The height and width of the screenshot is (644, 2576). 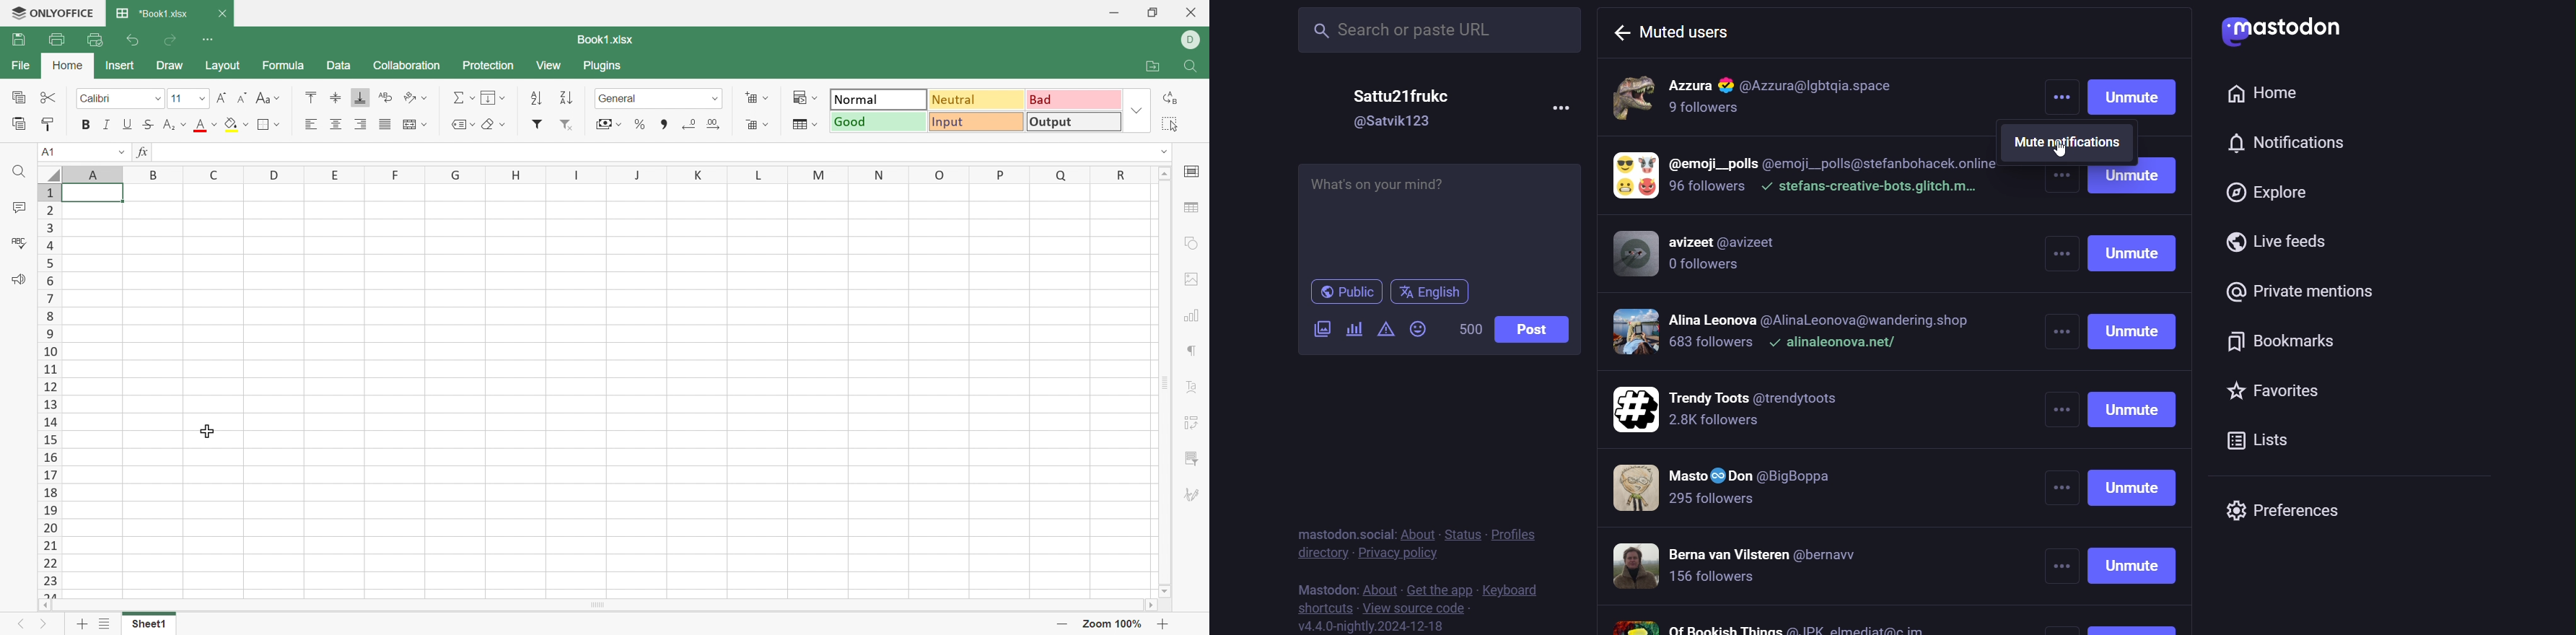 What do you see at coordinates (223, 67) in the screenshot?
I see `Layout` at bounding box center [223, 67].